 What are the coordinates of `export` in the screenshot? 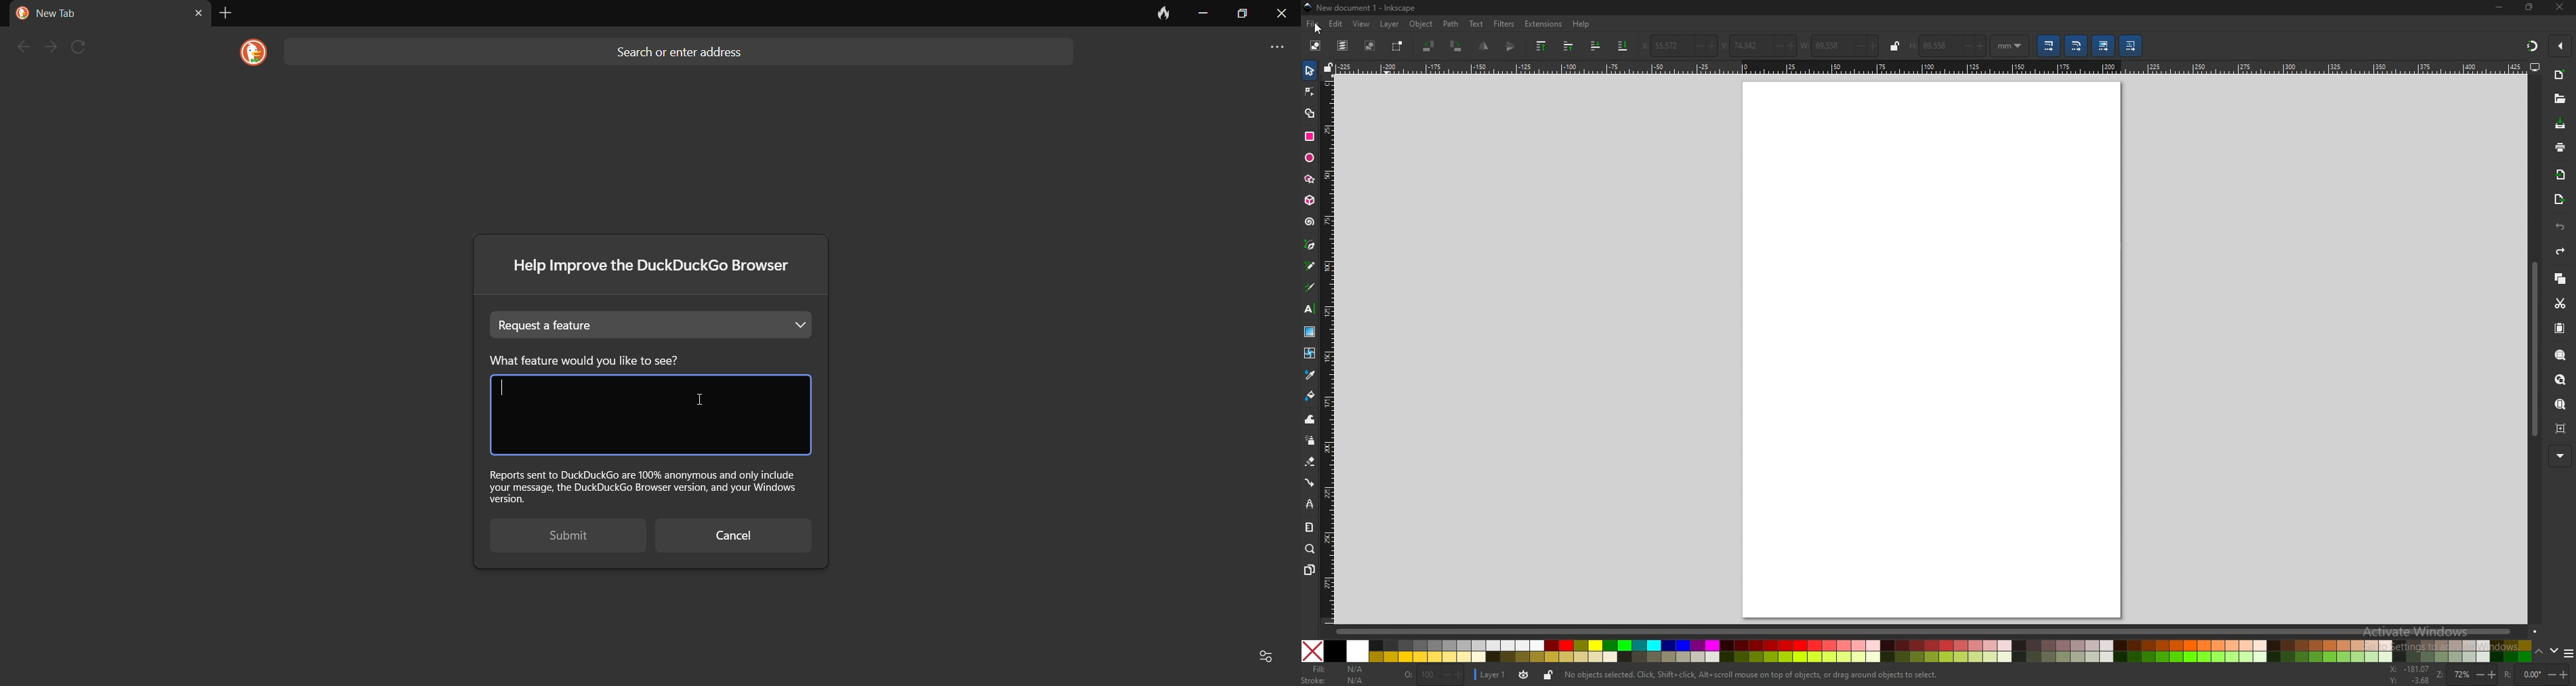 It's located at (2560, 199).